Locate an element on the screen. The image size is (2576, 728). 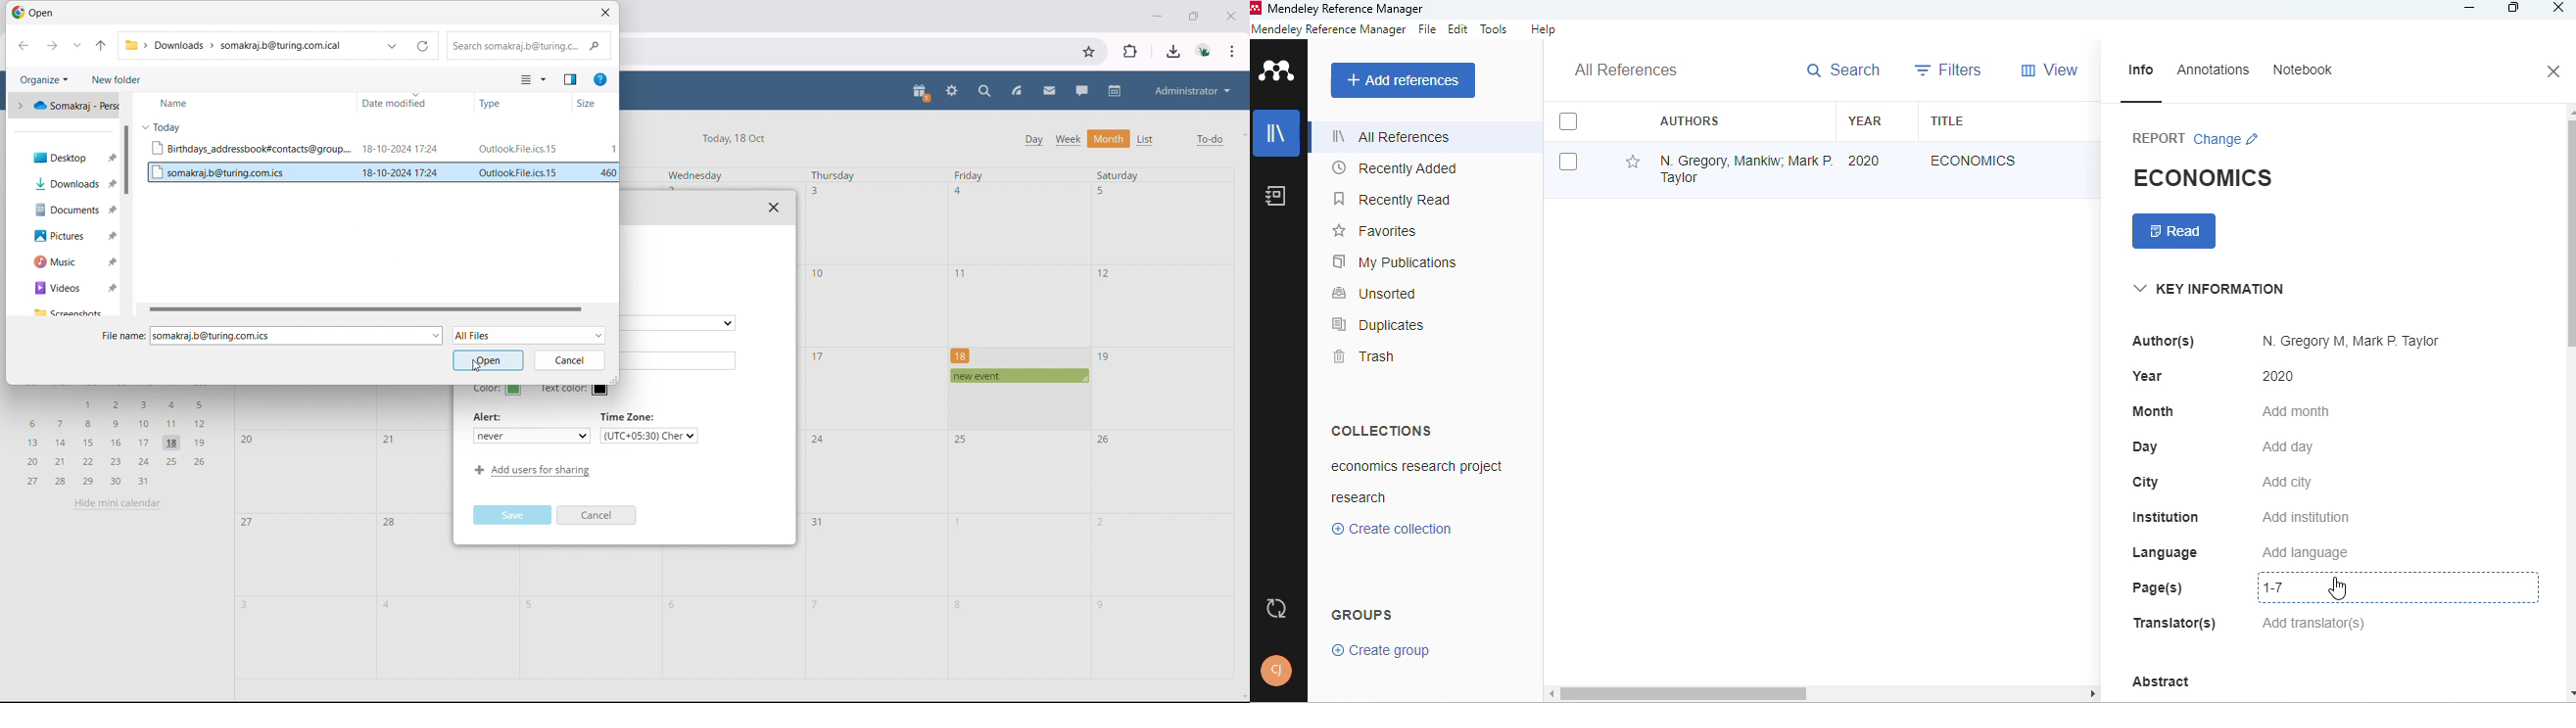
19 is located at coordinates (1105, 357).